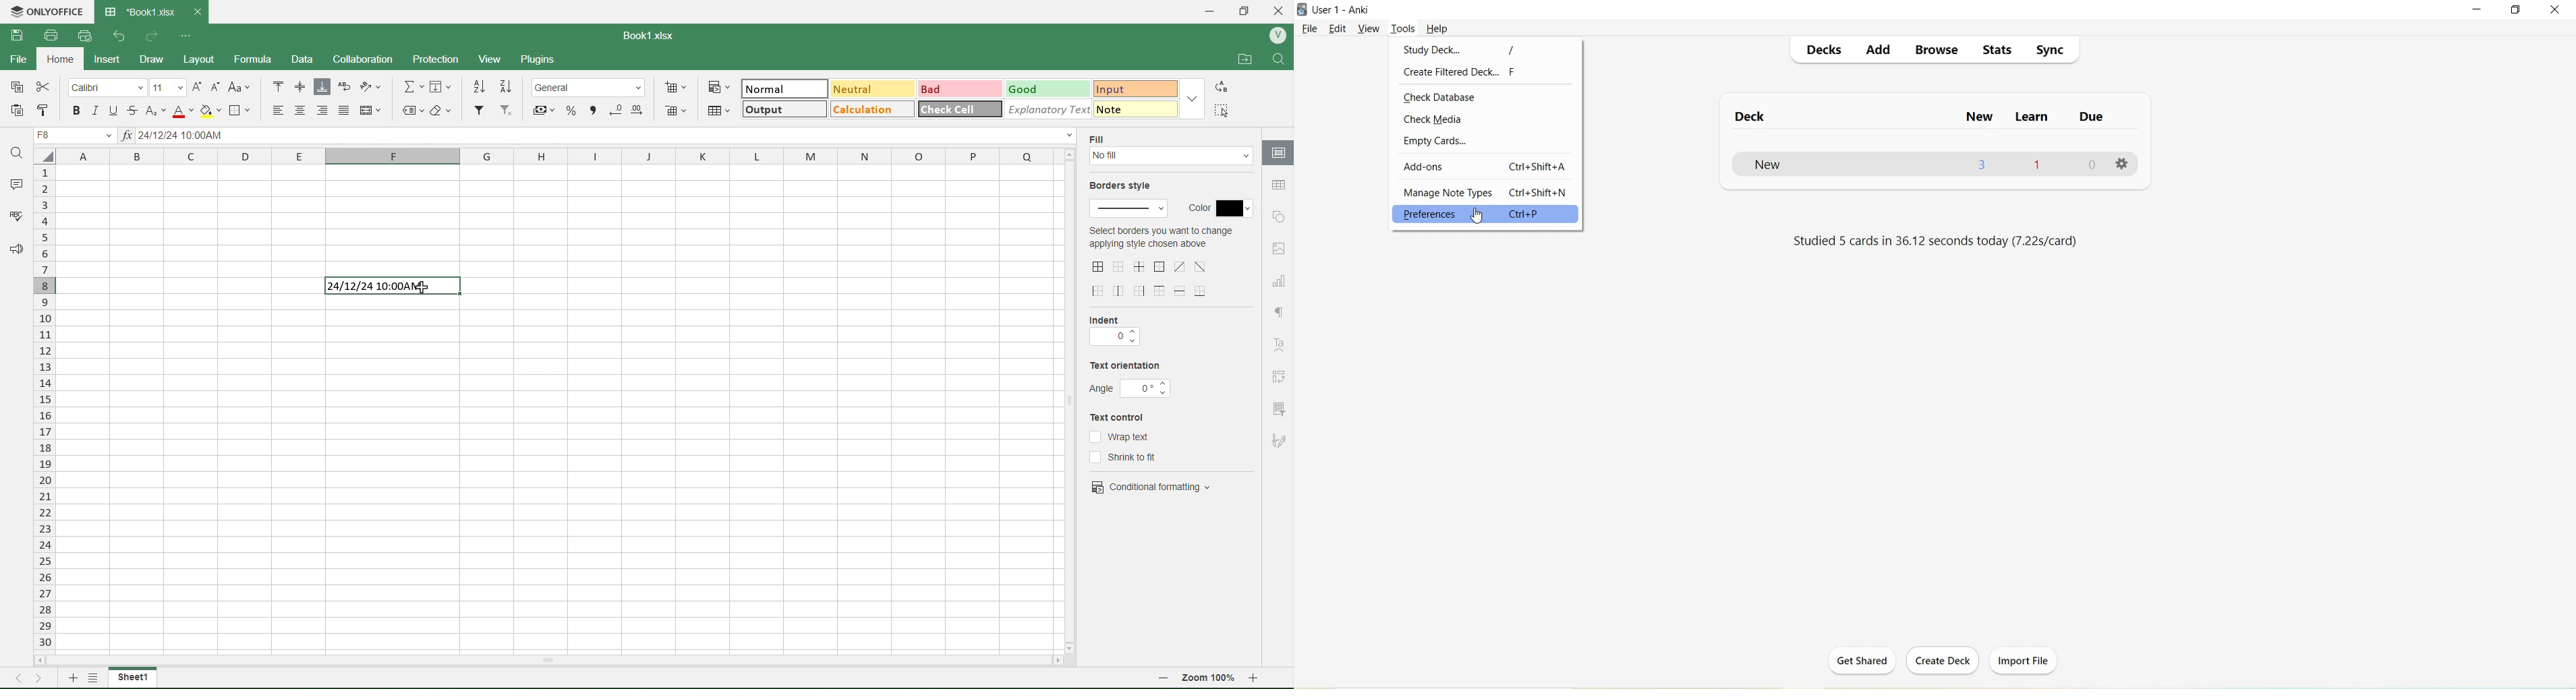 This screenshot has height=700, width=2576. I want to click on Fill Option, so click(78, 137).